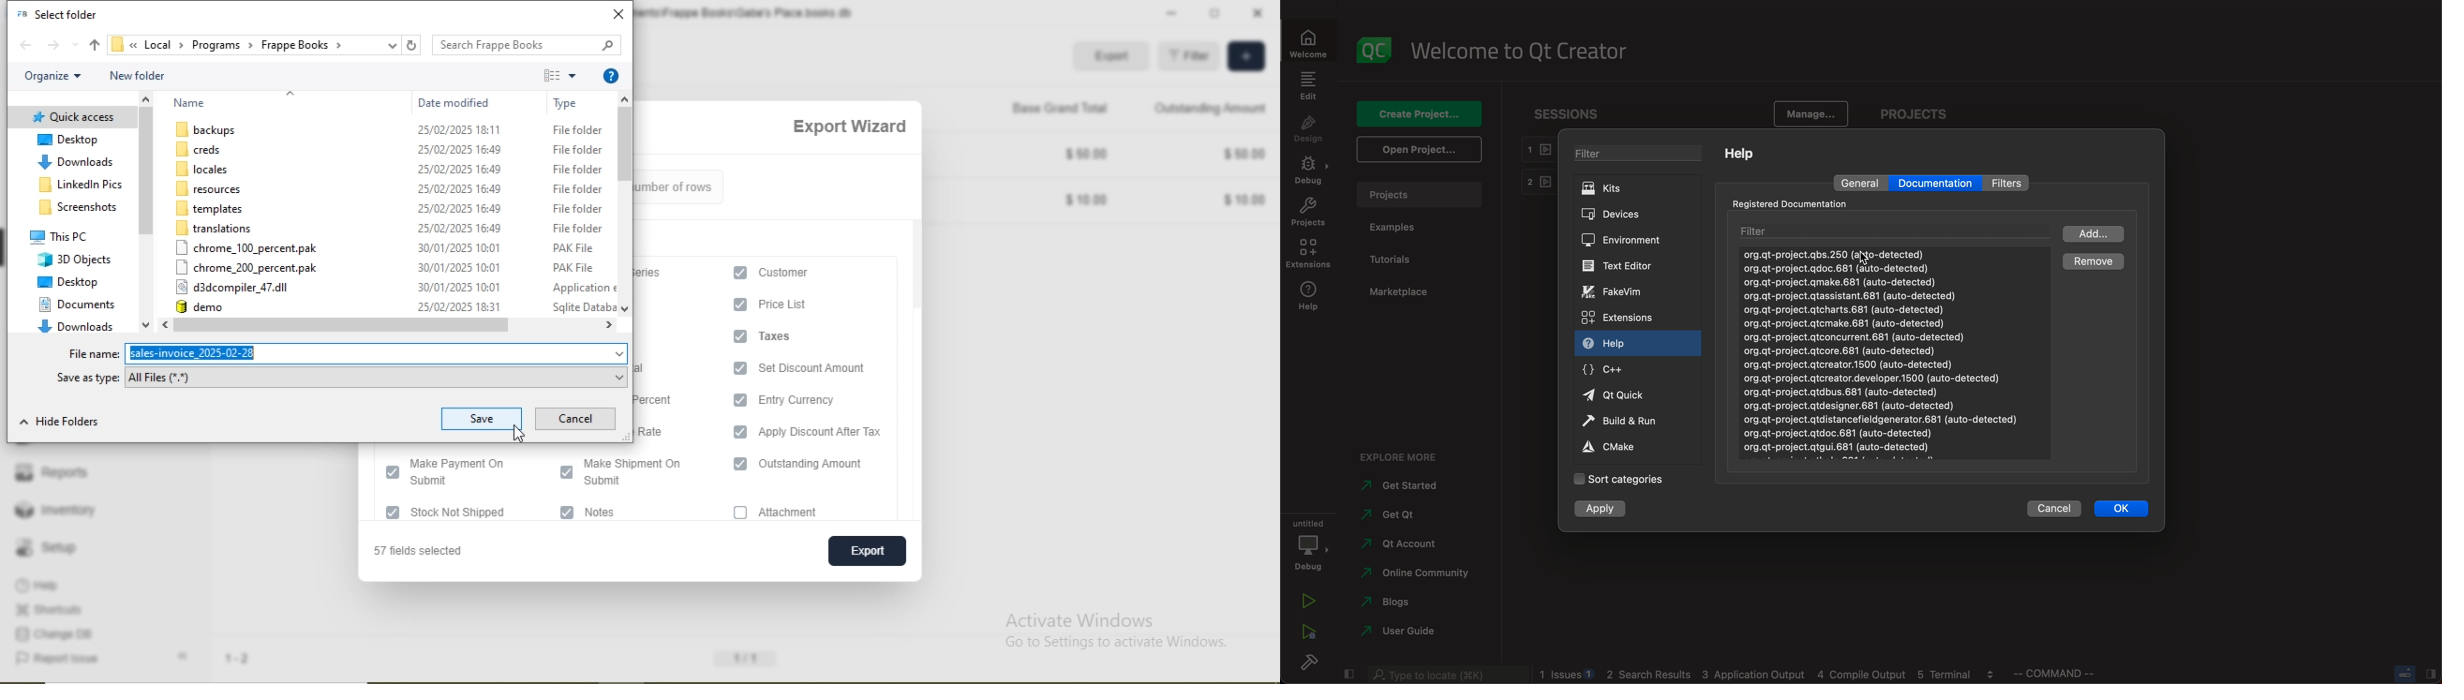 Image resolution: width=2464 pixels, height=700 pixels. I want to click on File name:, so click(97, 355).